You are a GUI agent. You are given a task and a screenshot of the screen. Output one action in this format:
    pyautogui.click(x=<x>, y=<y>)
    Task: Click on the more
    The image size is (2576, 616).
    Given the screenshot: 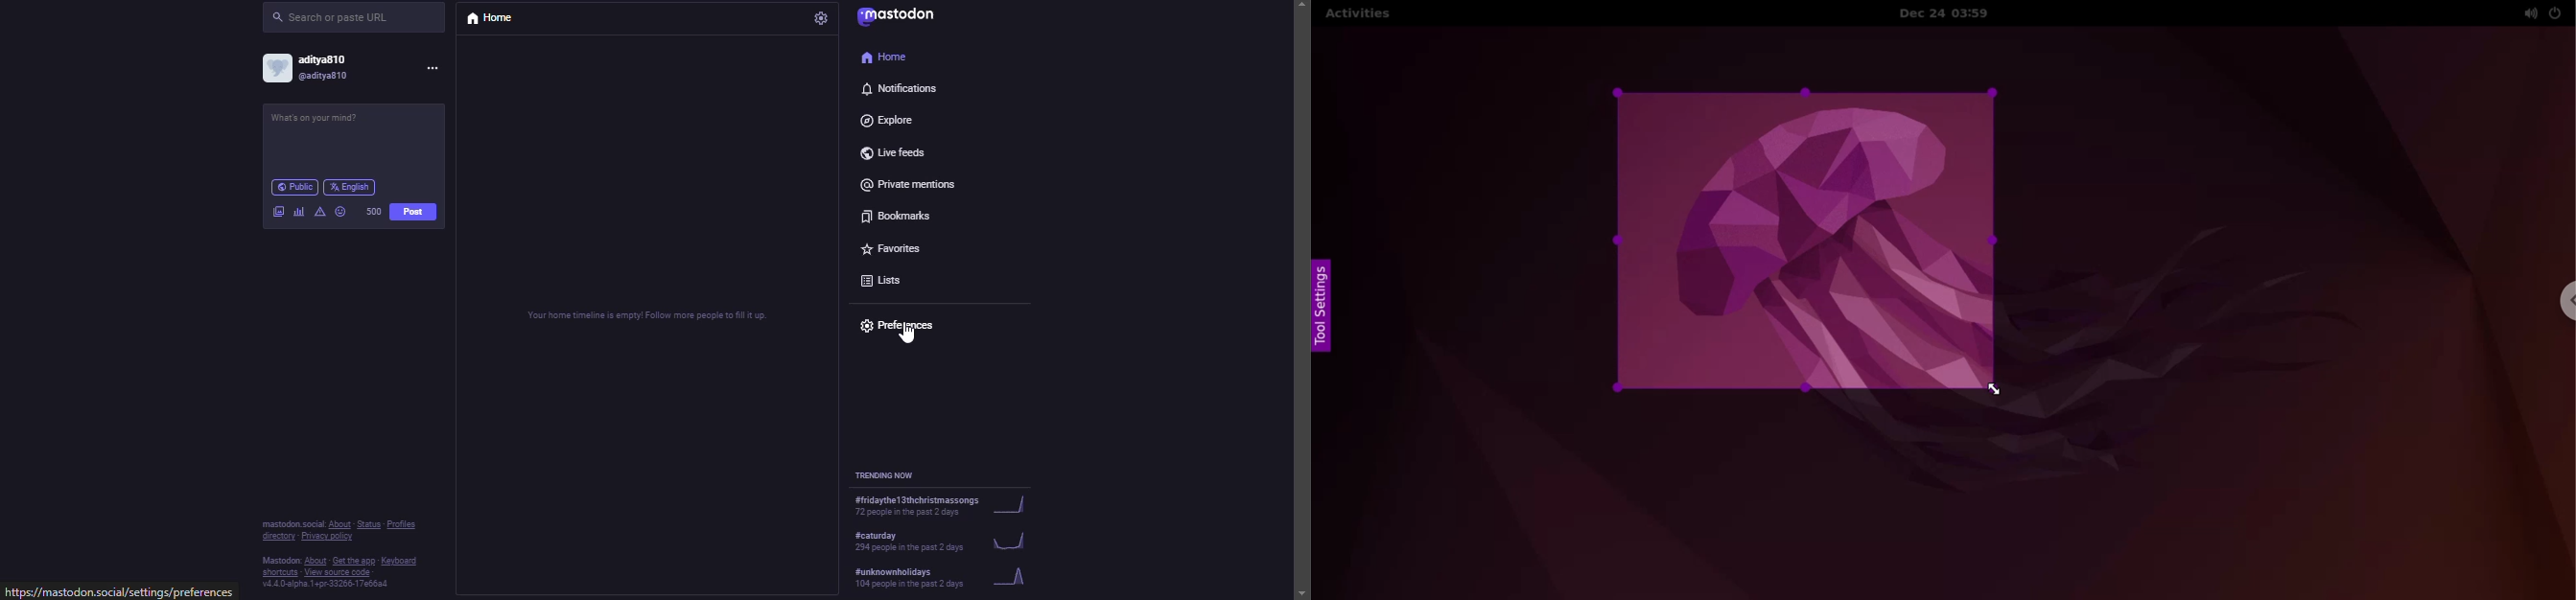 What is the action you would take?
    pyautogui.click(x=426, y=68)
    